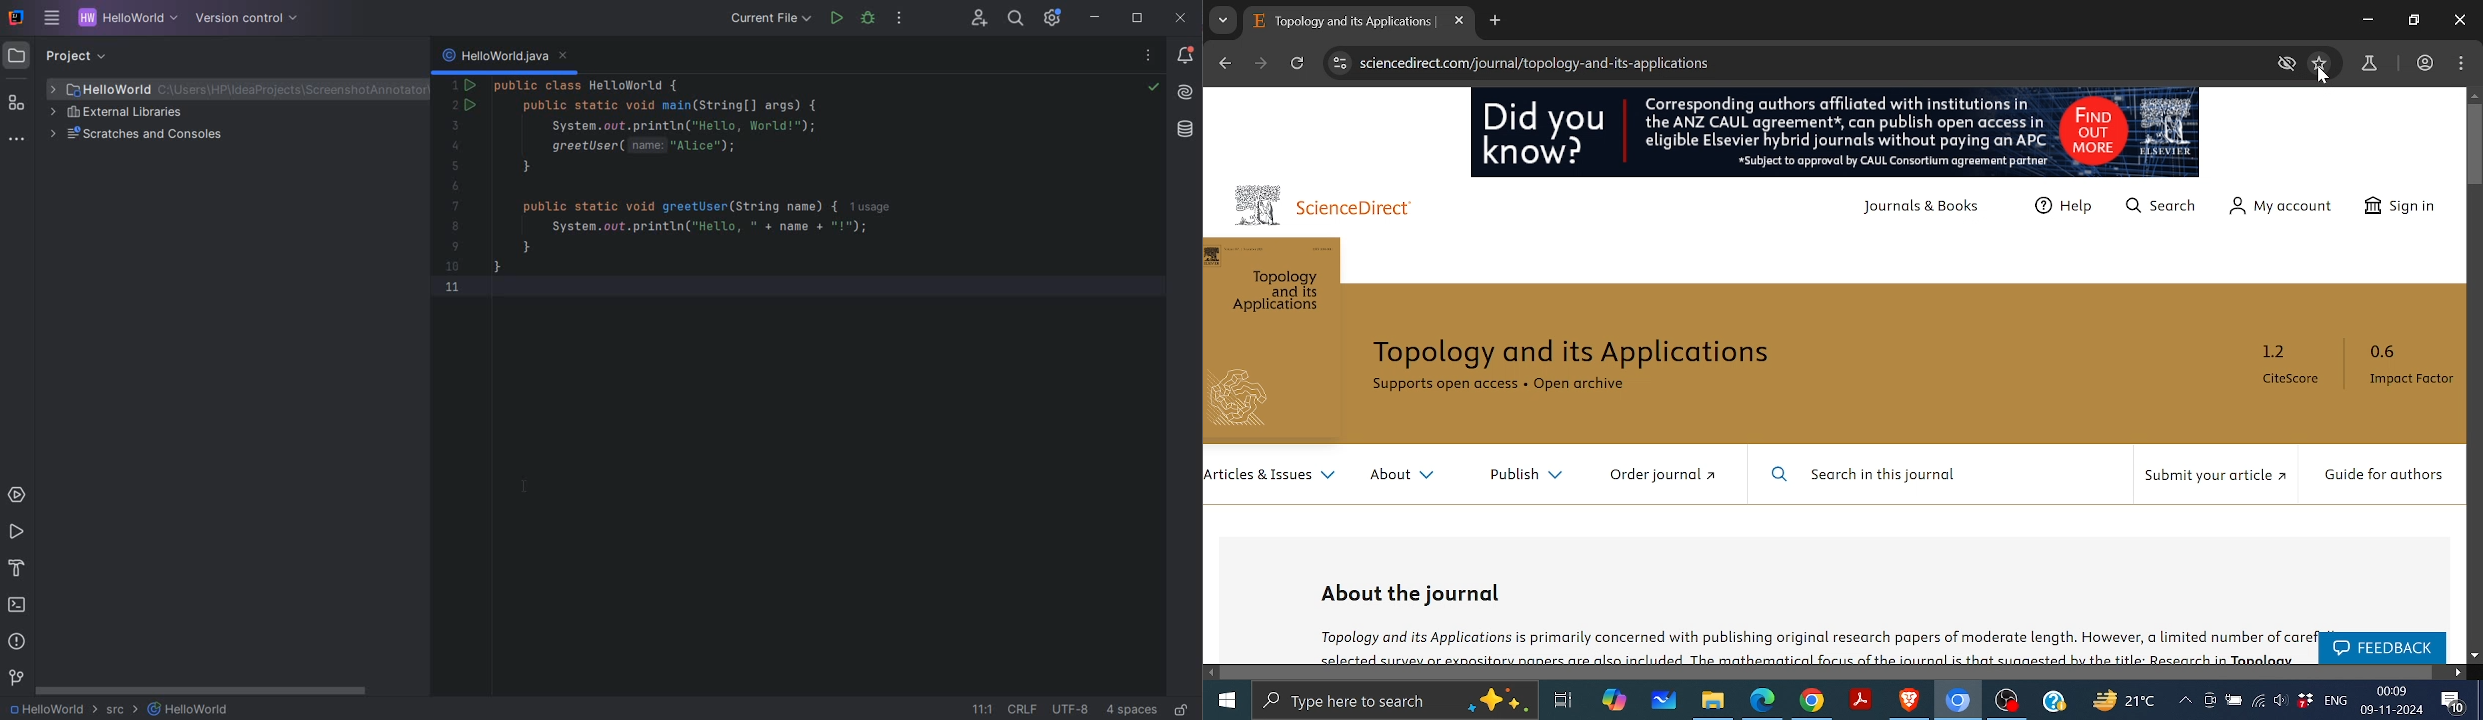 This screenshot has height=728, width=2492. What do you see at coordinates (1246, 401) in the screenshot?
I see `logo` at bounding box center [1246, 401].